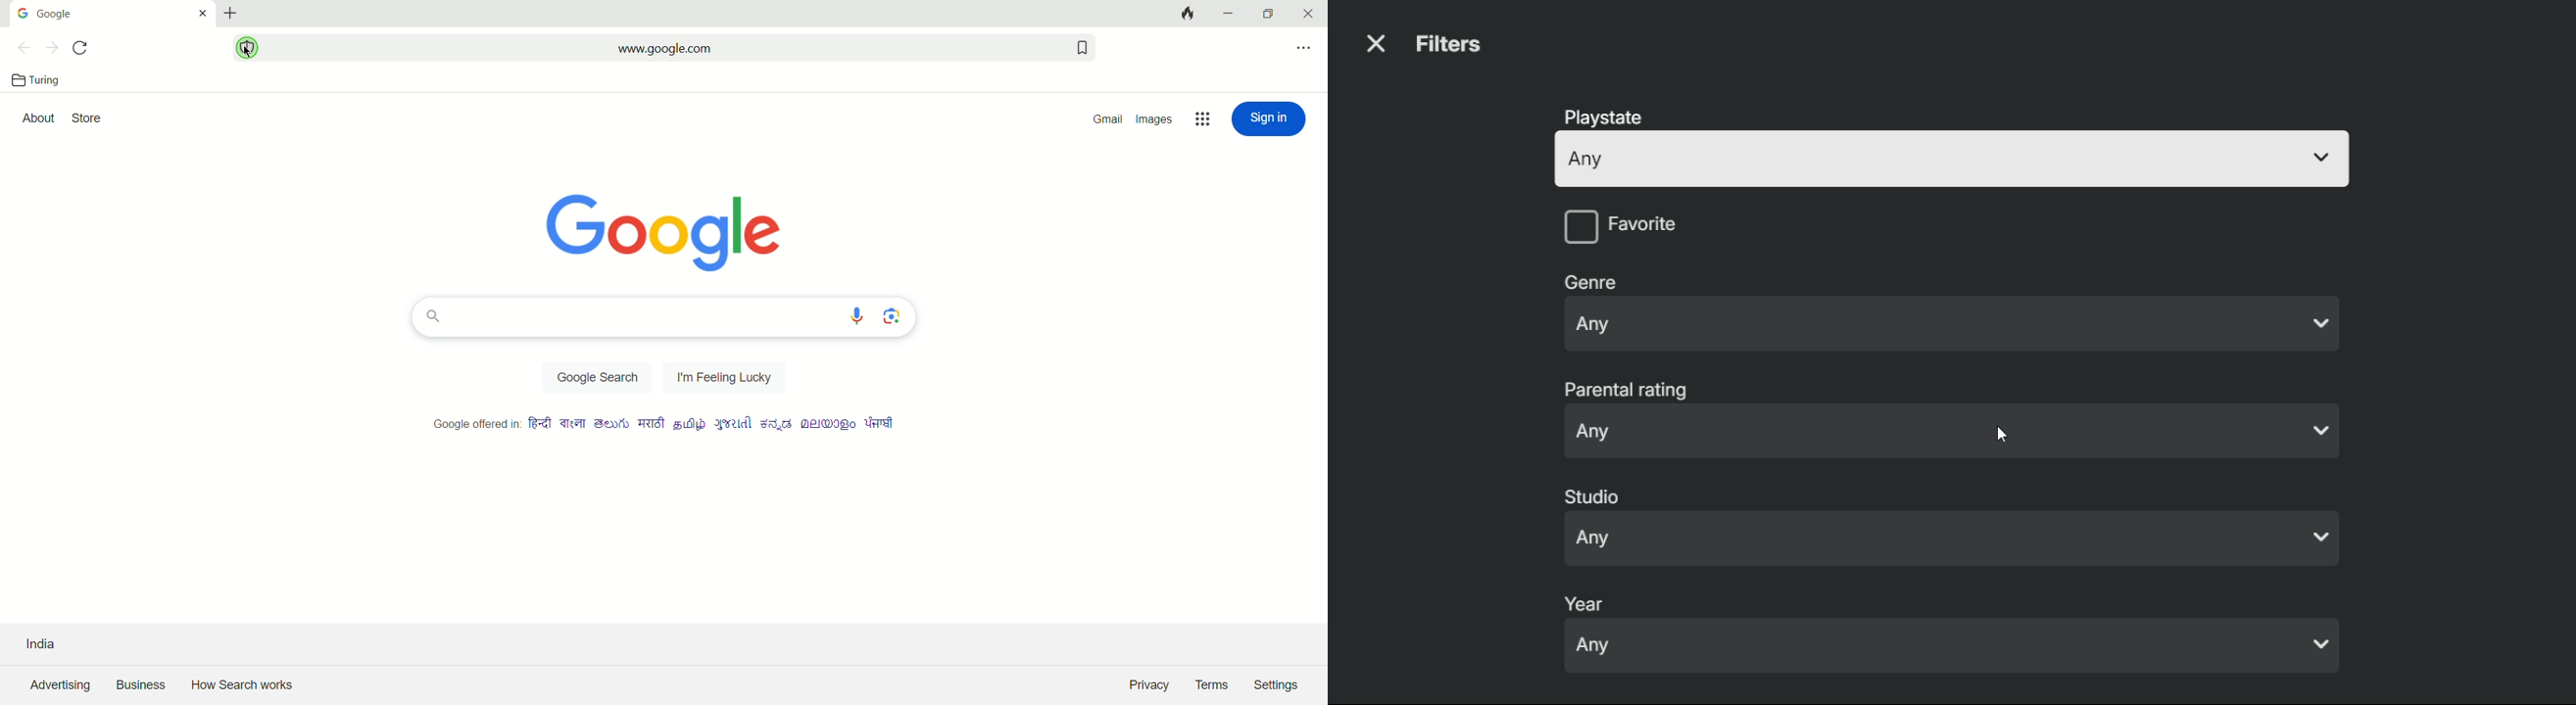 This screenshot has width=2576, height=728. Describe the element at coordinates (1147, 686) in the screenshot. I see `Privacy` at that location.